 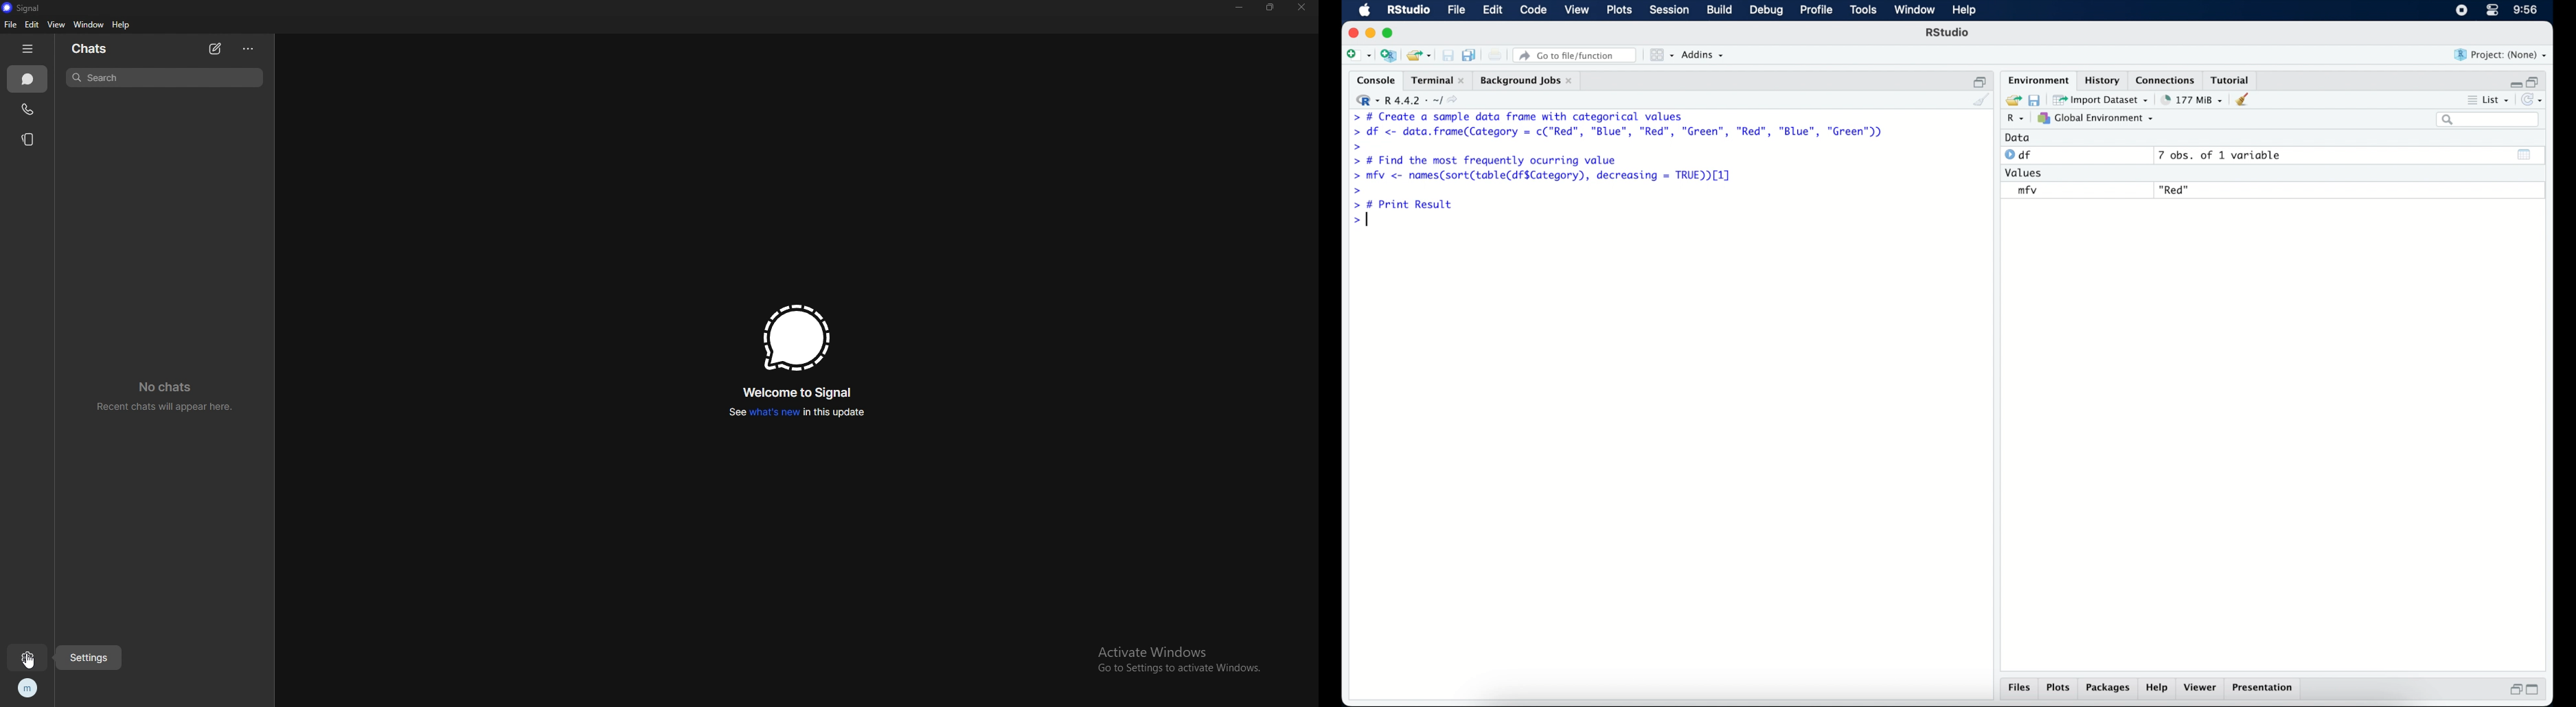 I want to click on addins, so click(x=1704, y=56).